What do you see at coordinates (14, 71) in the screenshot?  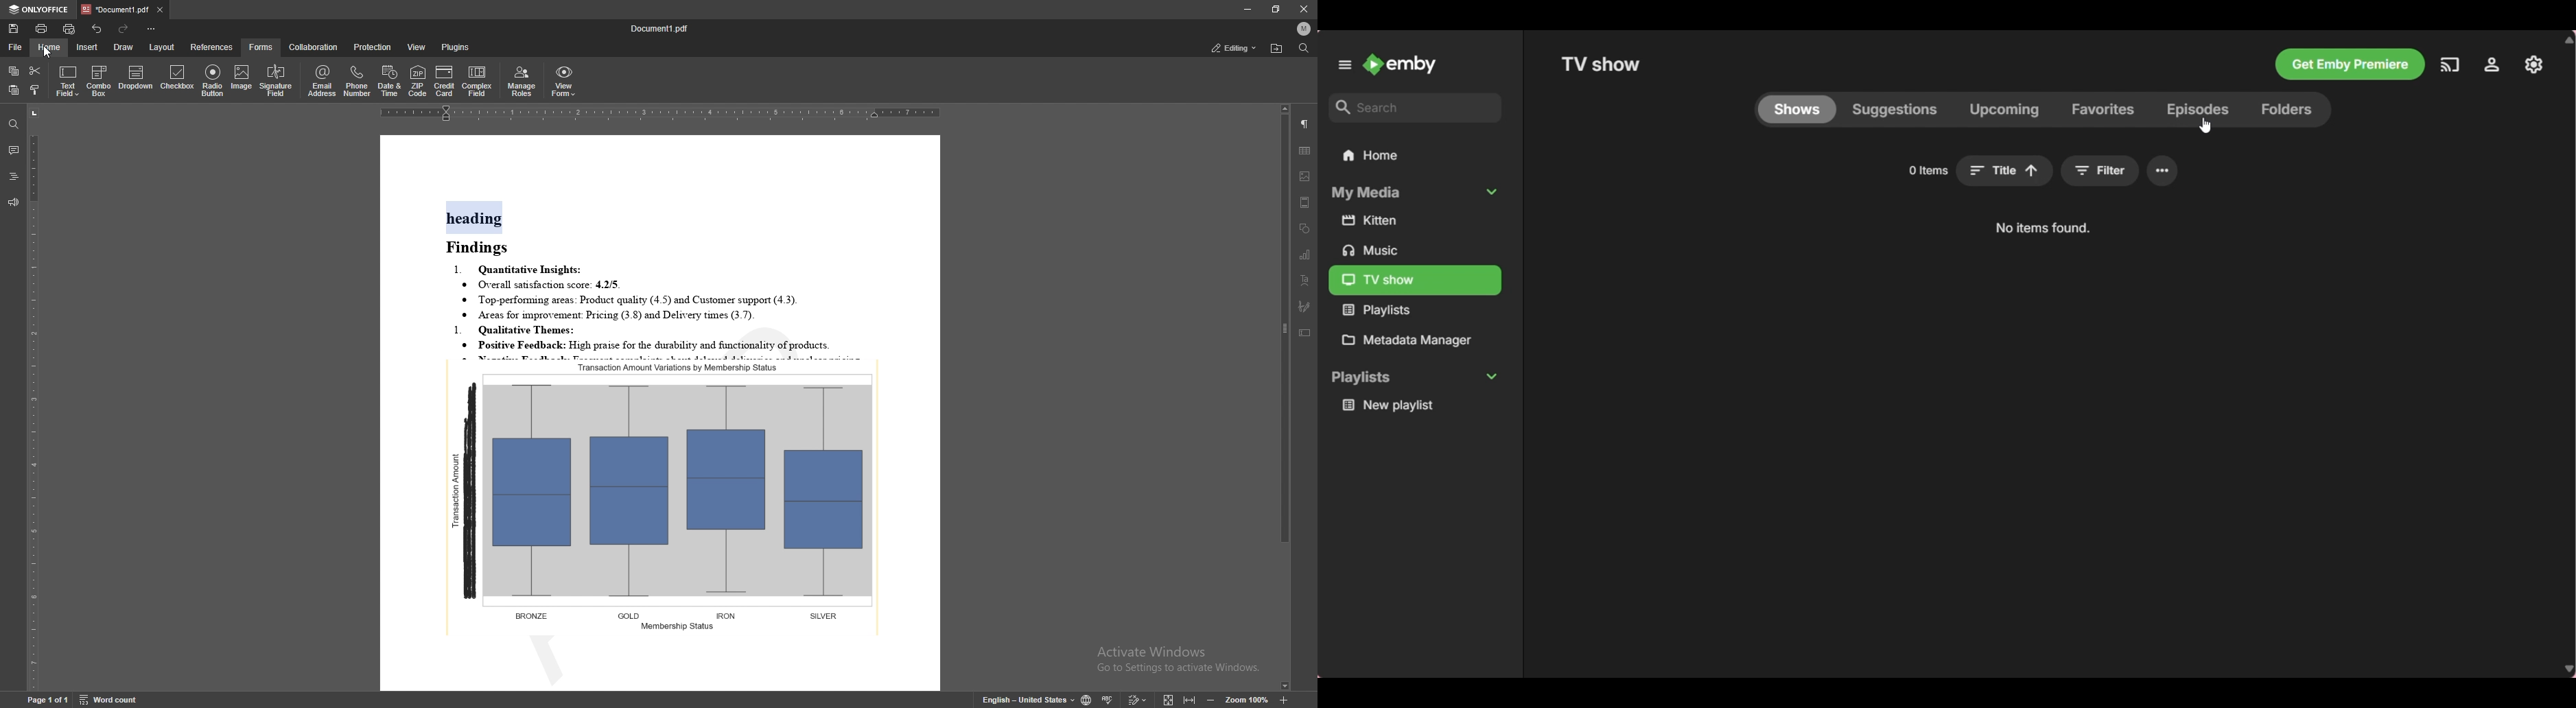 I see `copy` at bounding box center [14, 71].